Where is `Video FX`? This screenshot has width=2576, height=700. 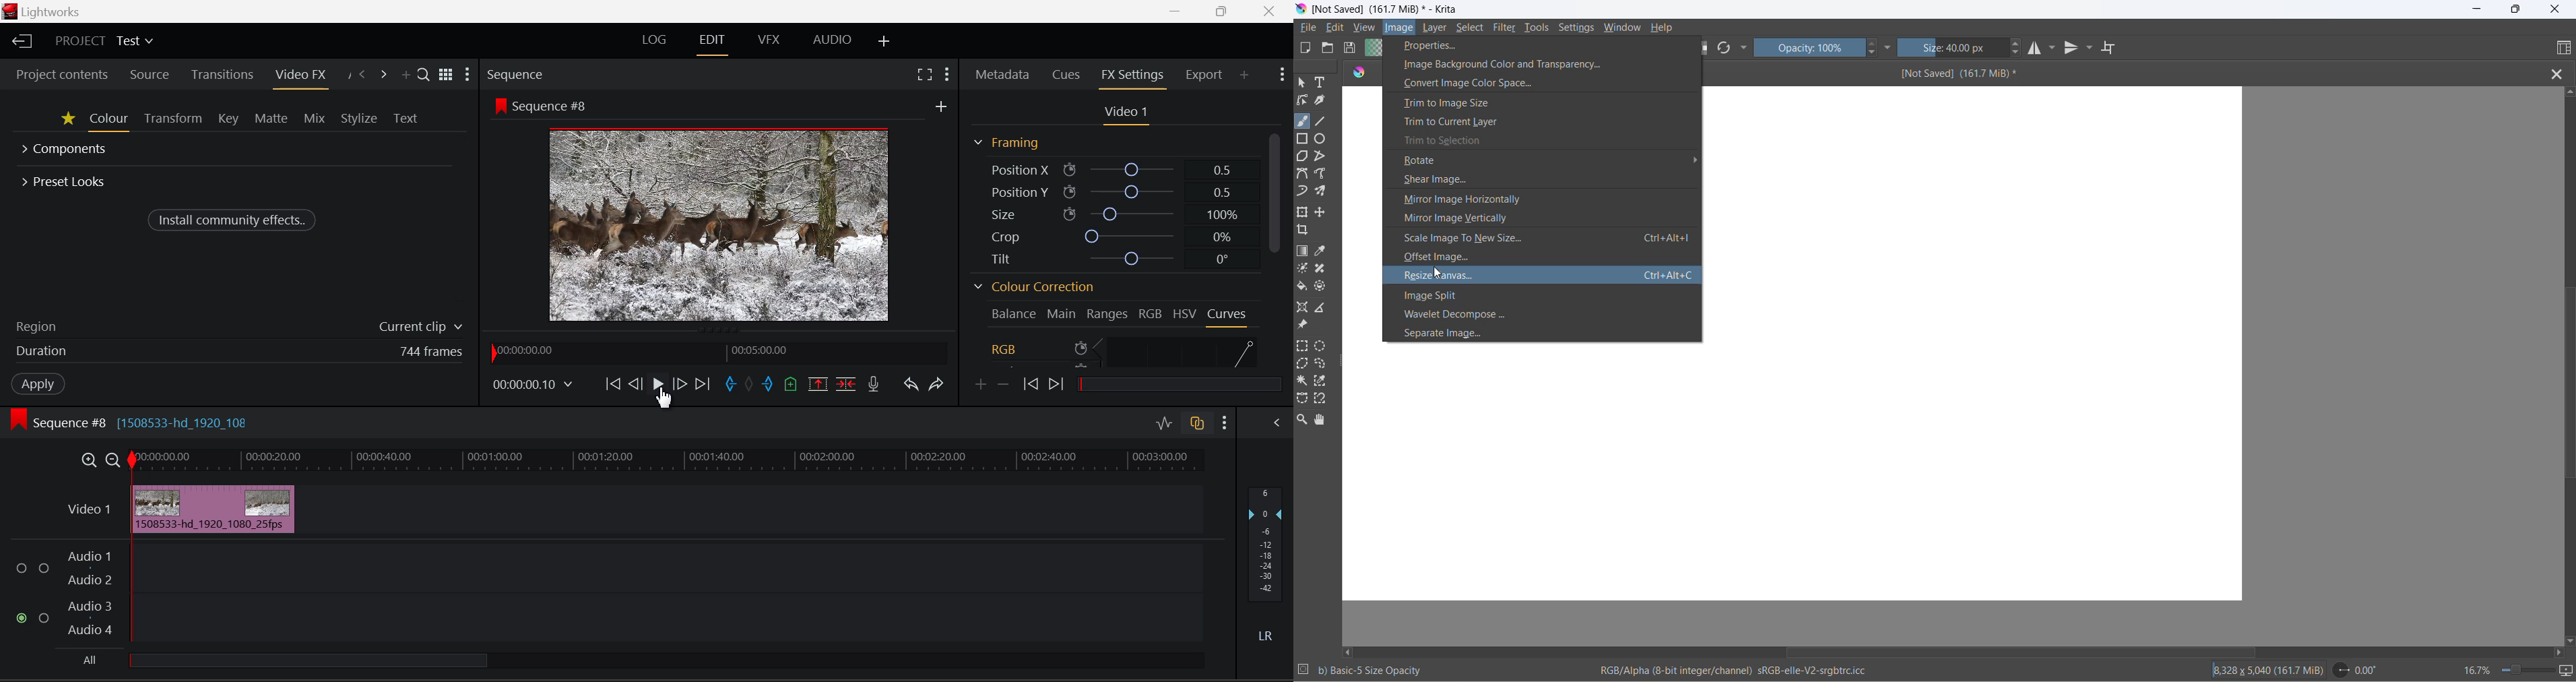 Video FX is located at coordinates (298, 75).